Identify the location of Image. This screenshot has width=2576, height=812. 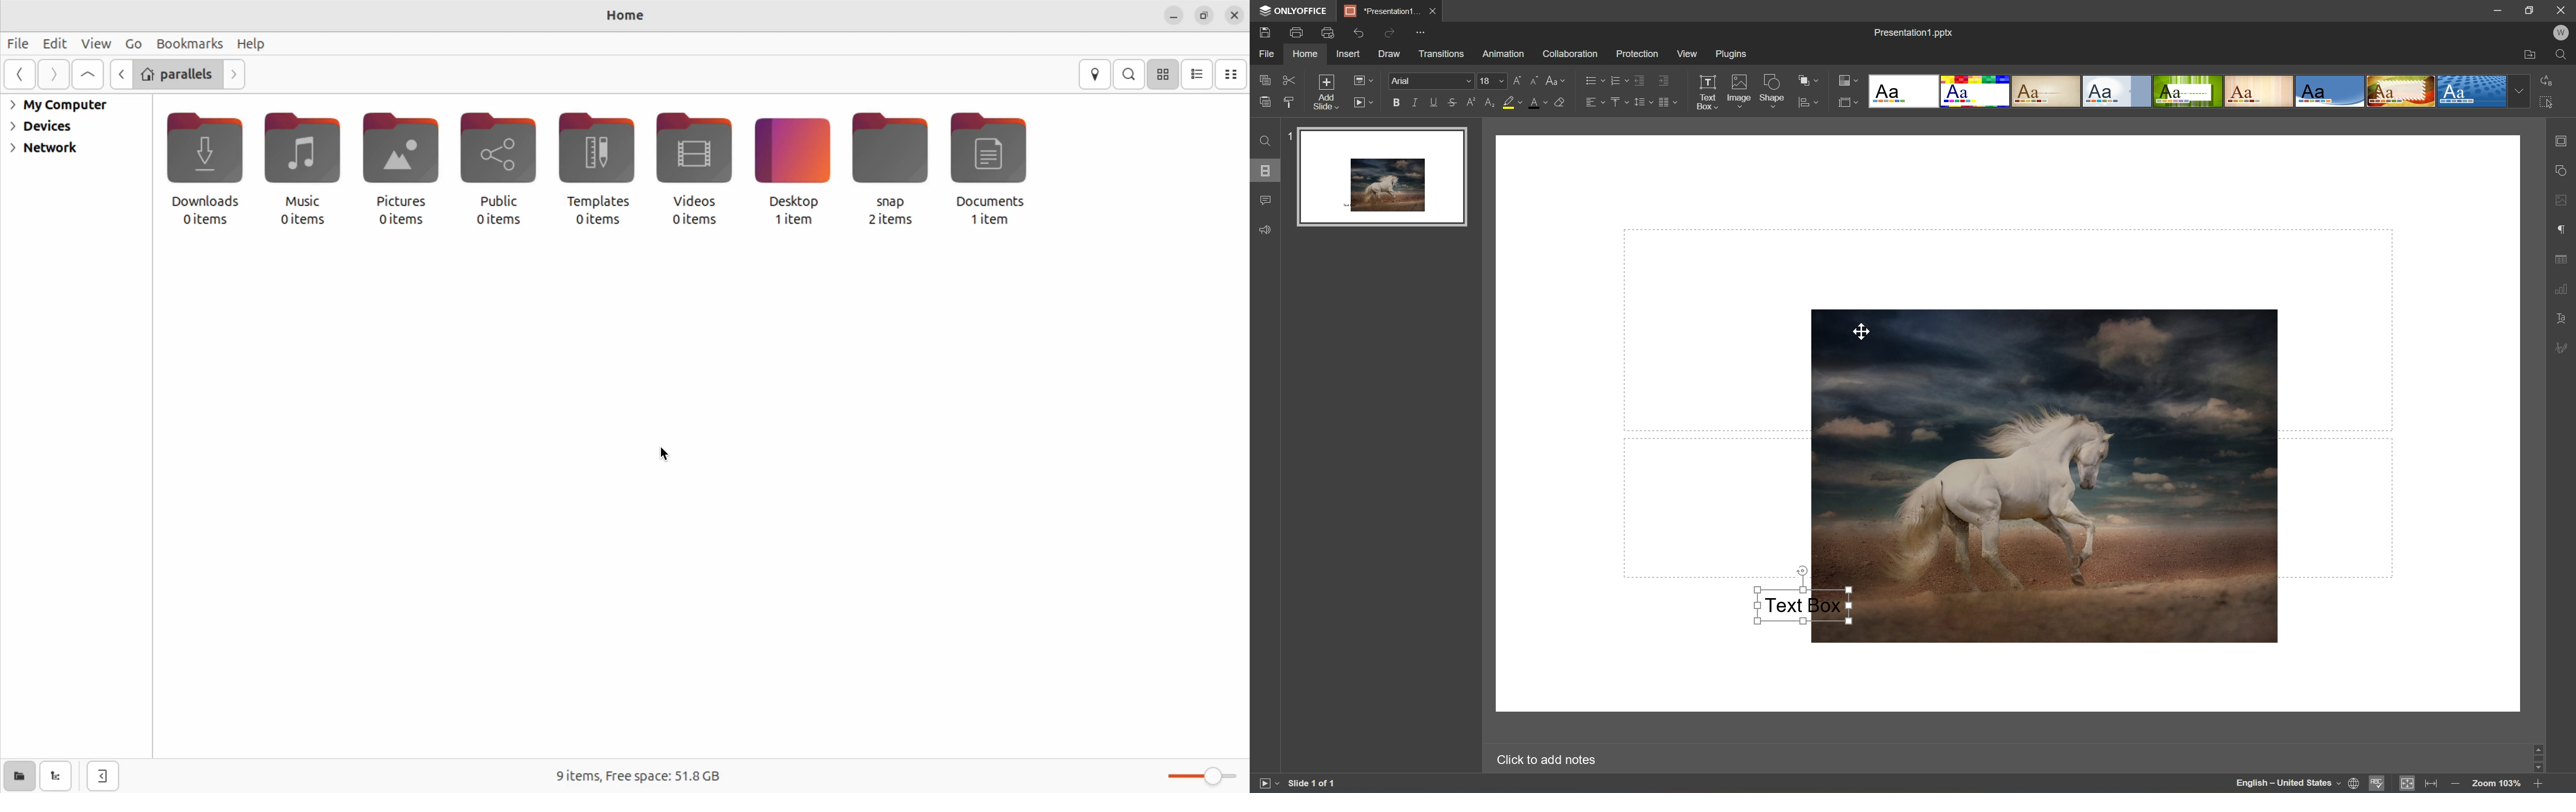
(2060, 475).